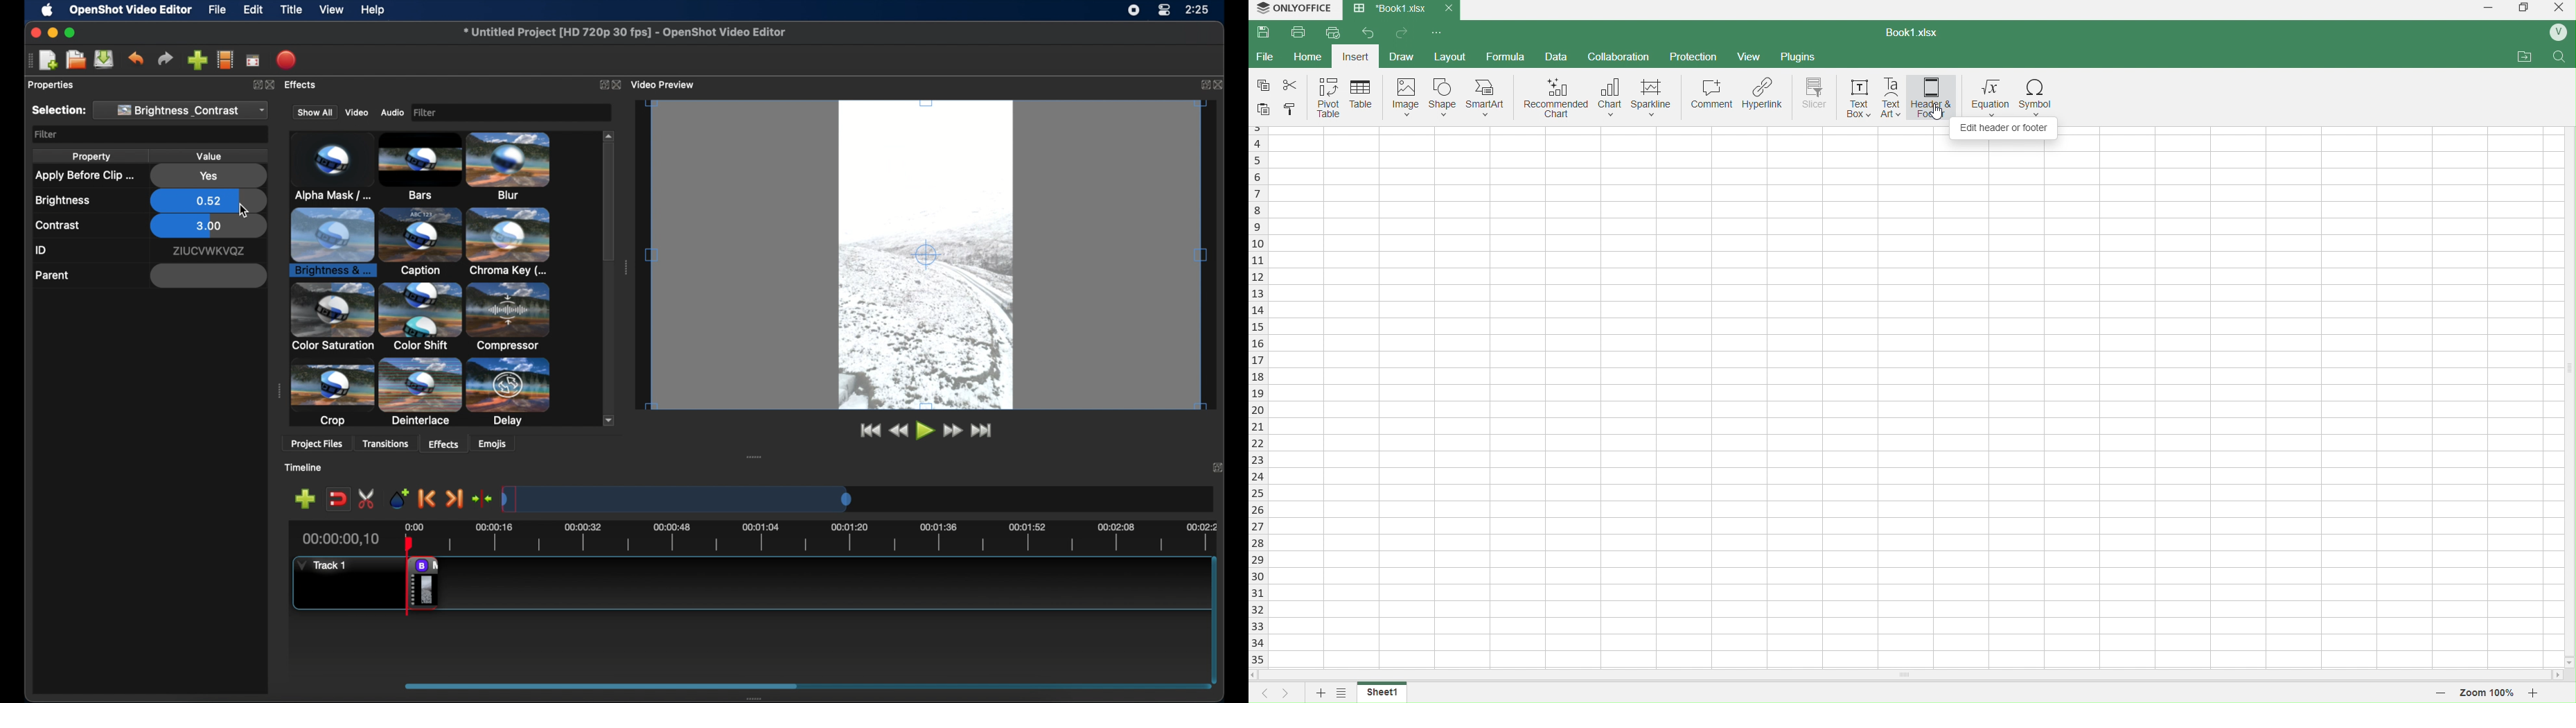 This screenshot has width=2576, height=728. I want to click on data, so click(1558, 58).